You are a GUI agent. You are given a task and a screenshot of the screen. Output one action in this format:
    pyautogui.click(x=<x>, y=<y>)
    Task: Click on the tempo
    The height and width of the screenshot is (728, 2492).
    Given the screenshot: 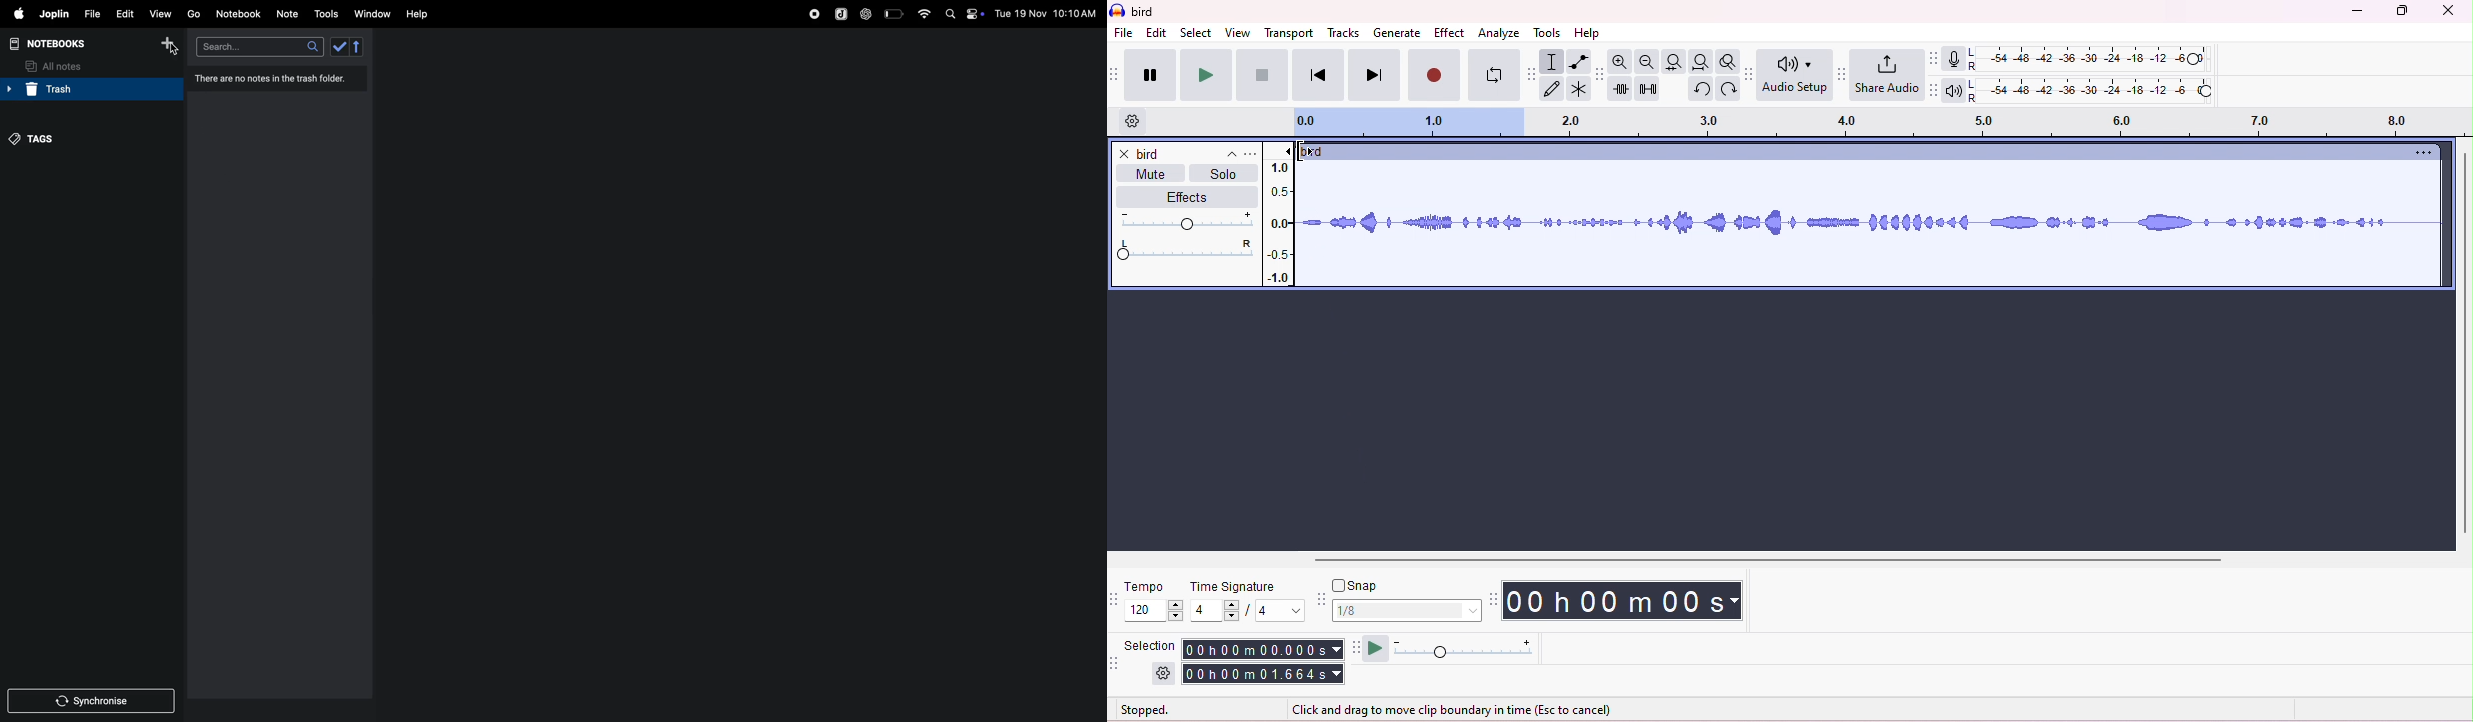 What is the action you would take?
    pyautogui.click(x=1146, y=585)
    